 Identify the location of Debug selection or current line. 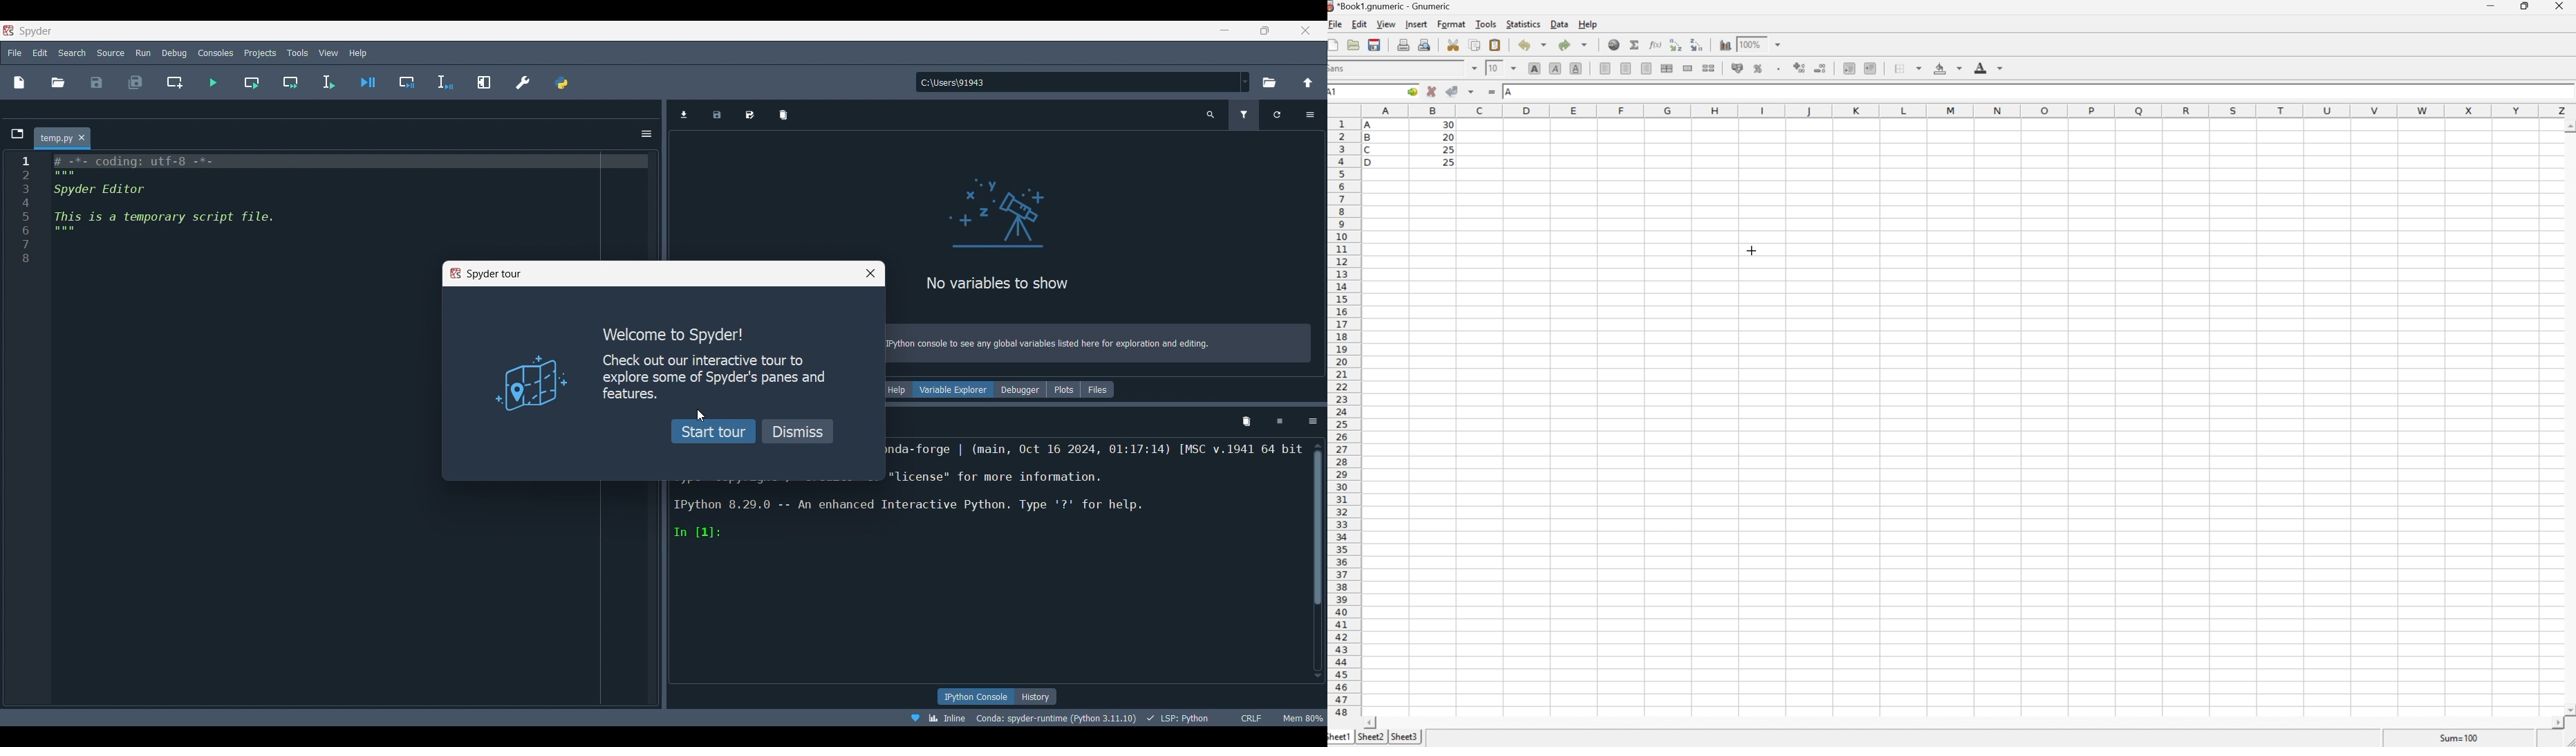
(446, 82).